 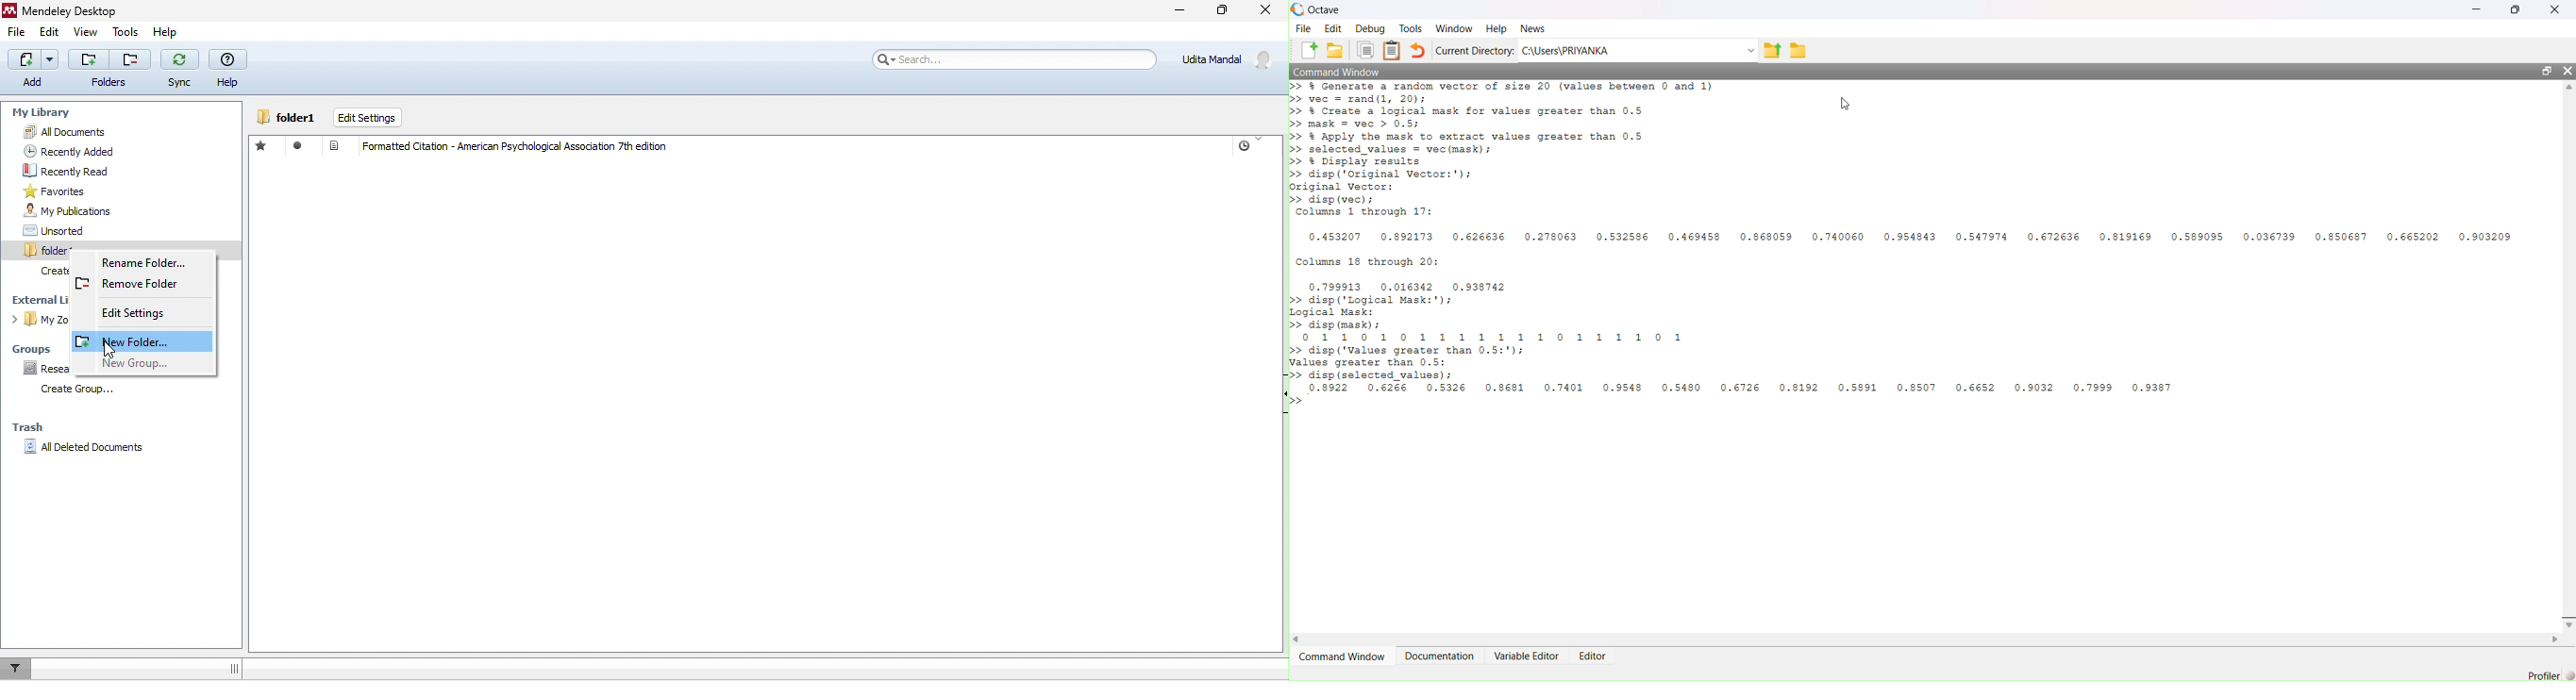 I want to click on Folders, so click(x=108, y=83).